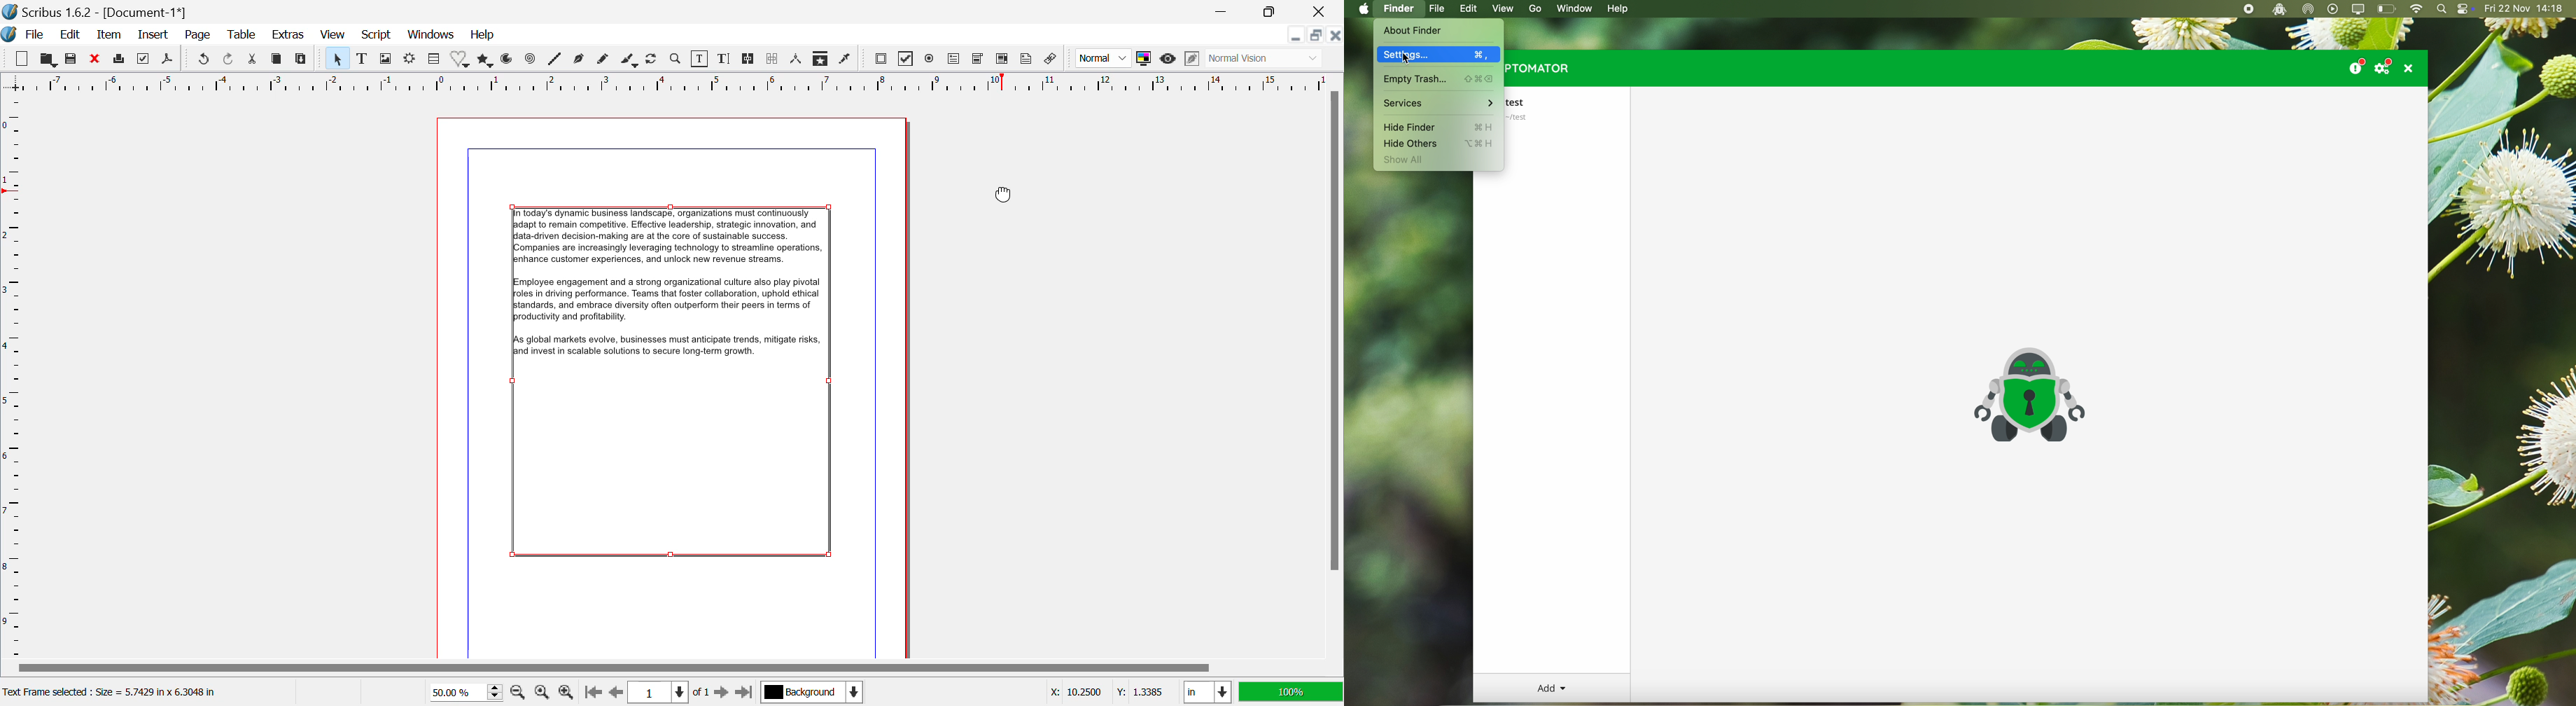 The height and width of the screenshot is (728, 2576). I want to click on Text Annotation, so click(1026, 60).